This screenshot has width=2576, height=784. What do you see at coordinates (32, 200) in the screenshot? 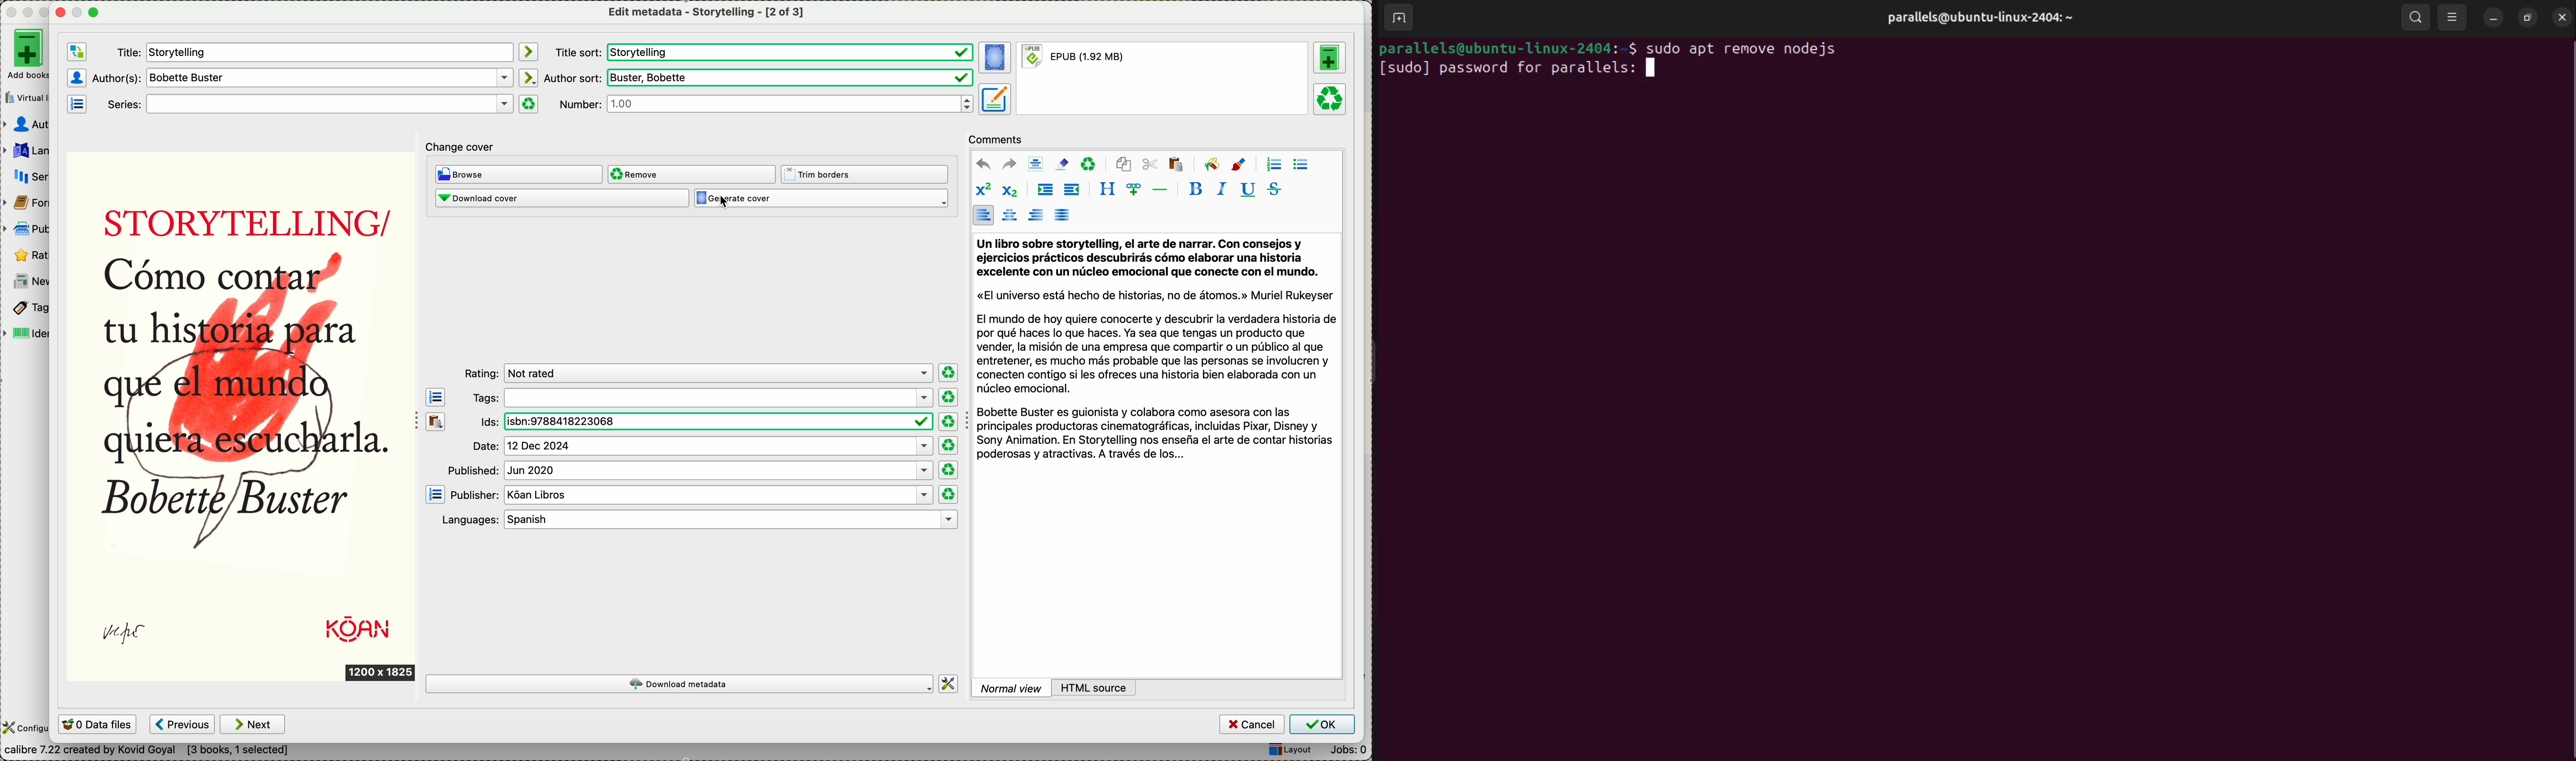
I see `formats` at bounding box center [32, 200].